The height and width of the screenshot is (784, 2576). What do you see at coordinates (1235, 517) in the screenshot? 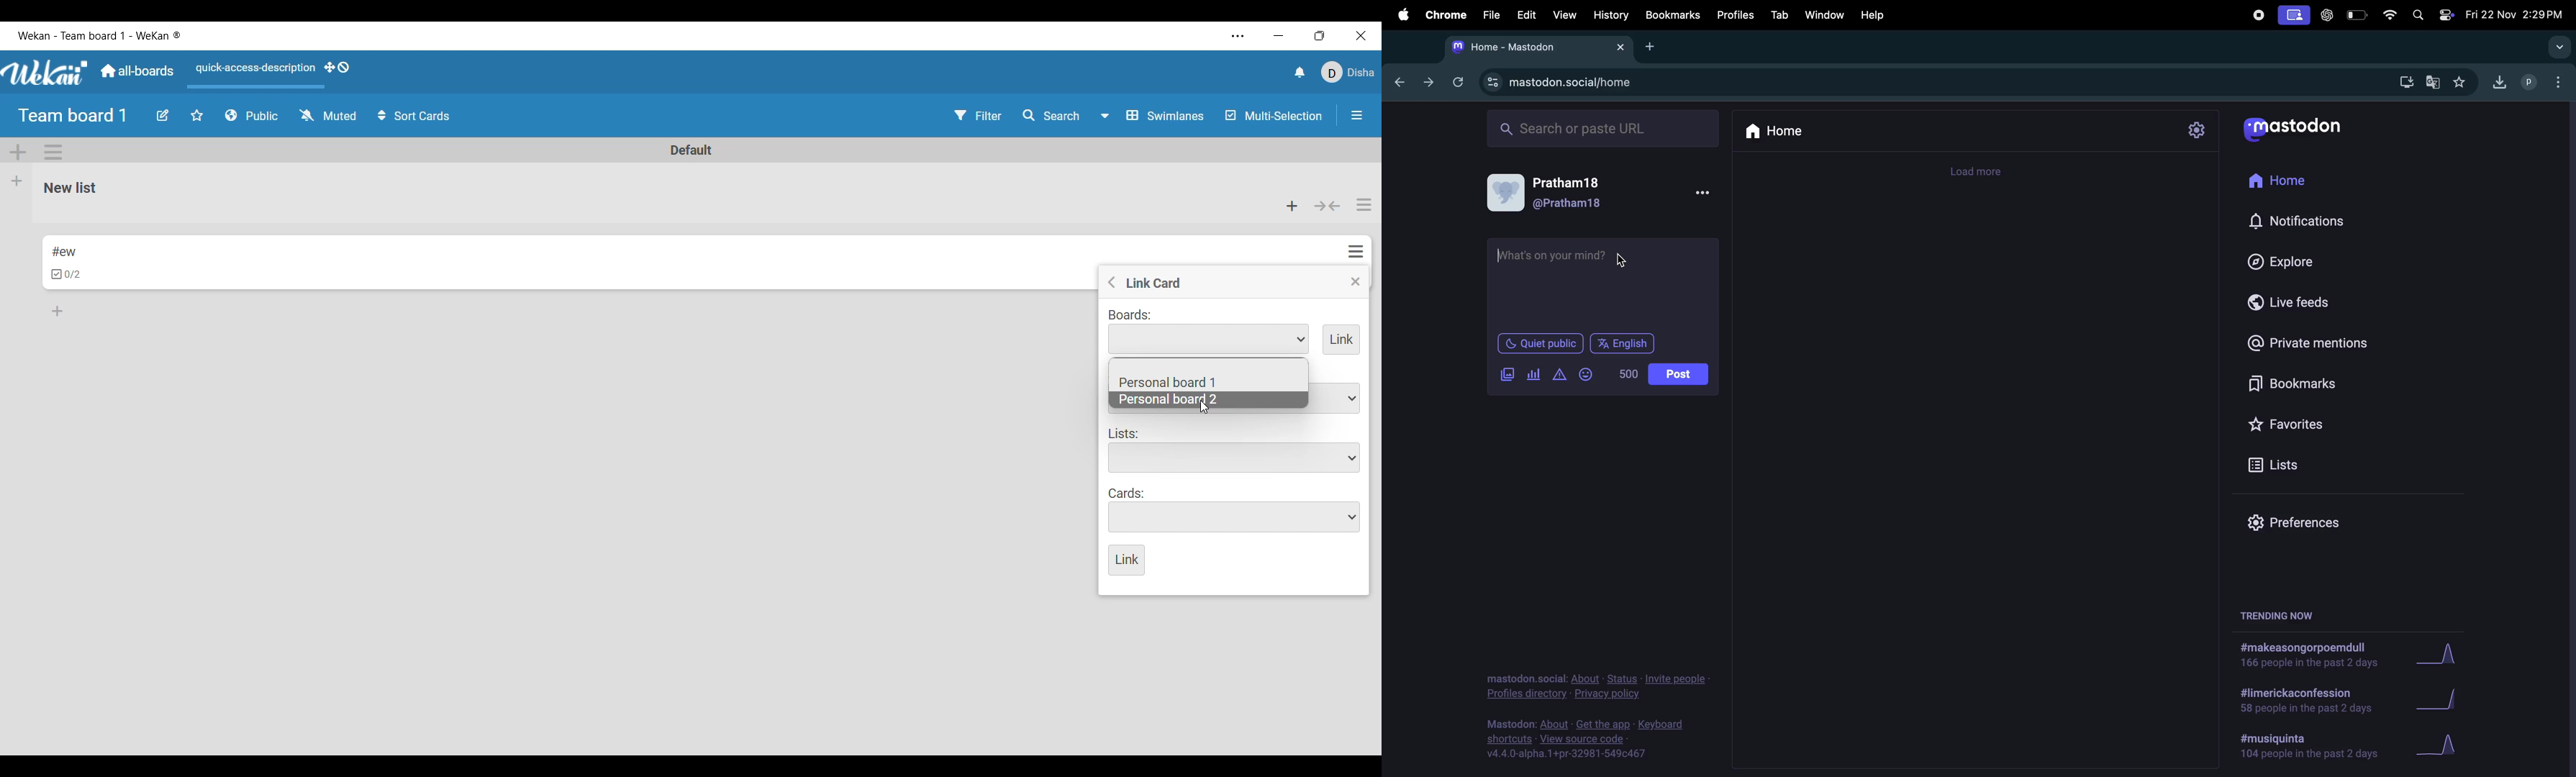
I see `Card options` at bounding box center [1235, 517].